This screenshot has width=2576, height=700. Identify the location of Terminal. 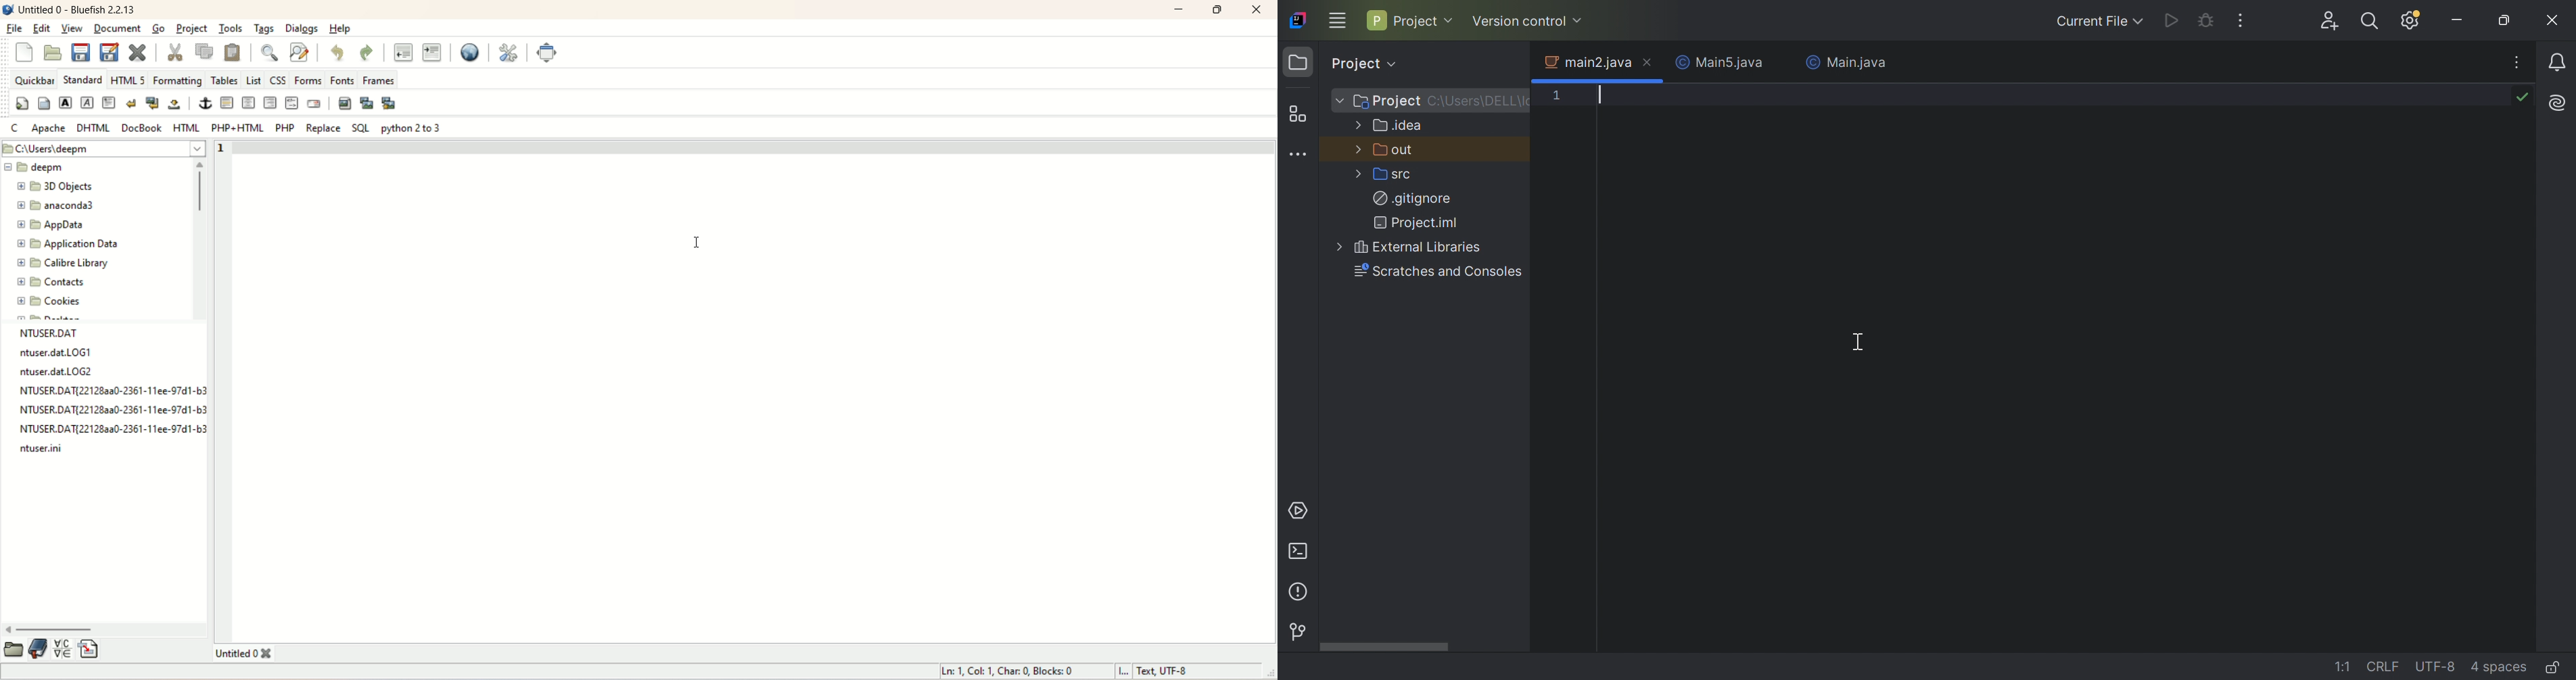
(1301, 552).